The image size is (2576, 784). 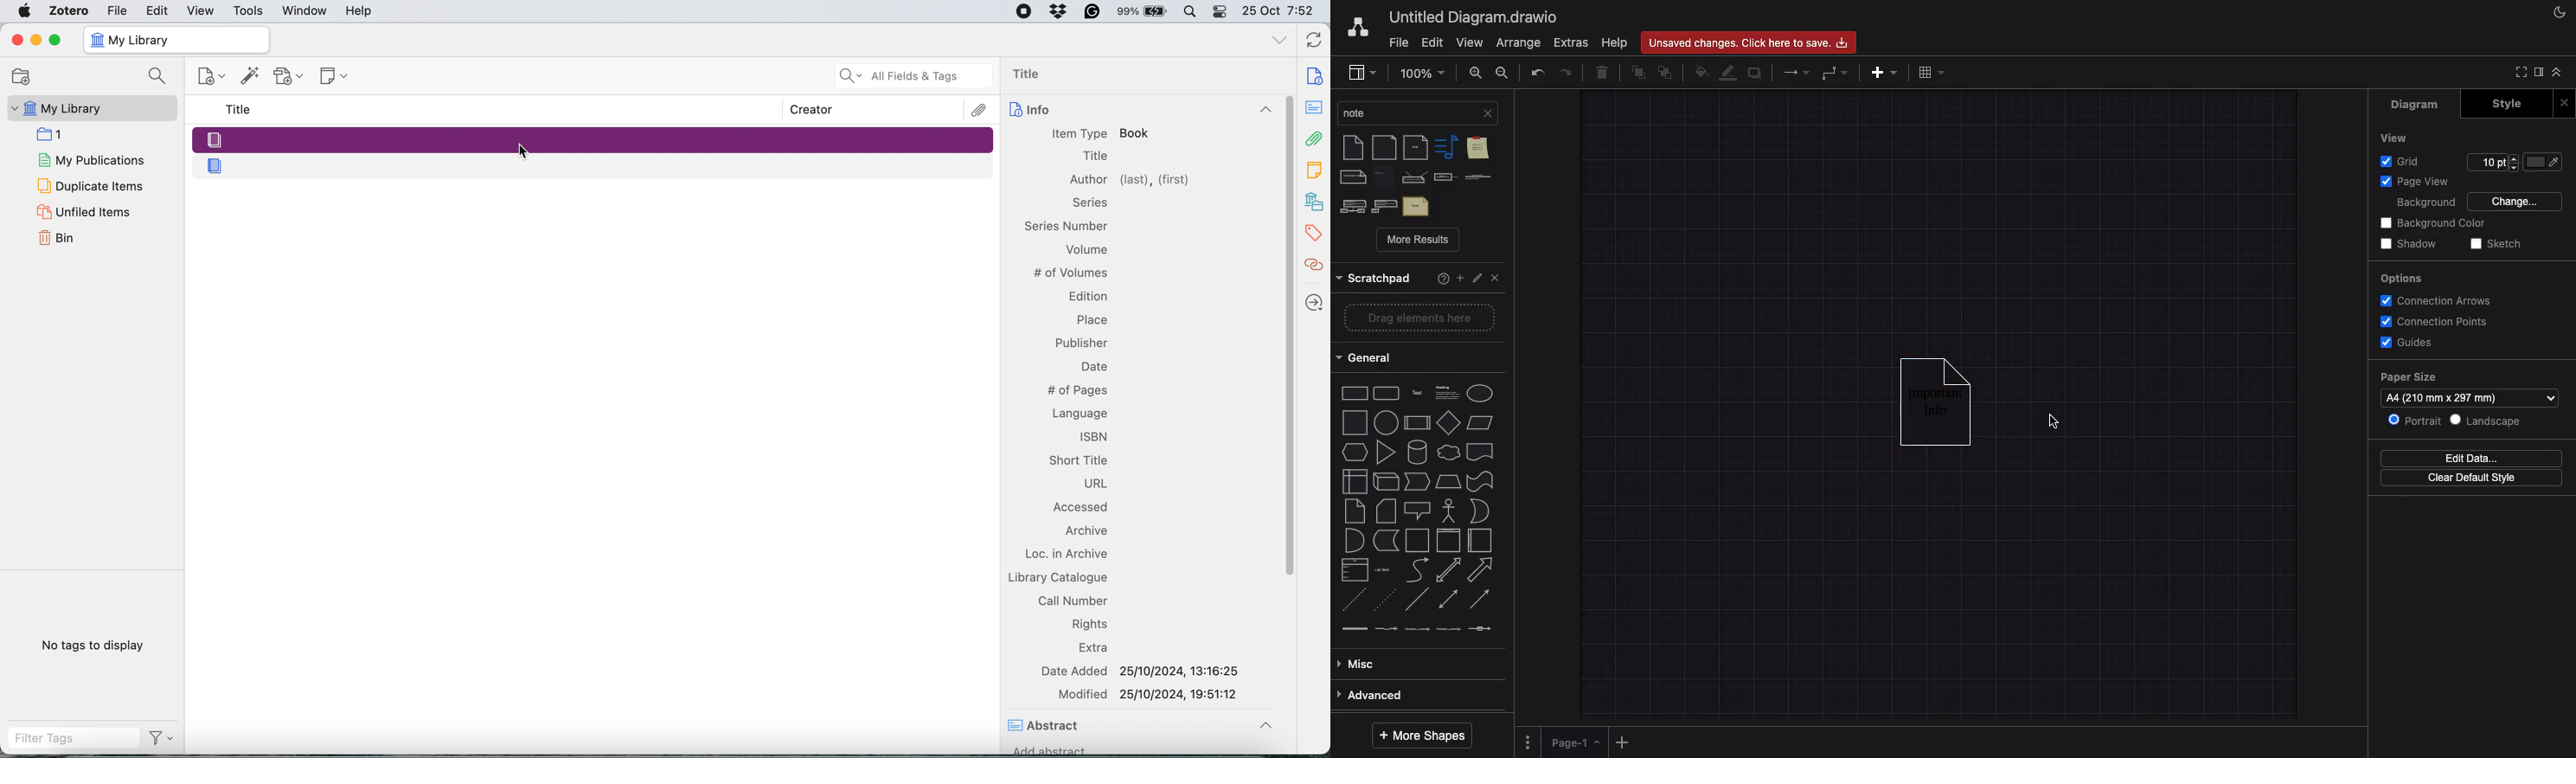 What do you see at coordinates (1280, 42) in the screenshot?
I see `list all tabs` at bounding box center [1280, 42].